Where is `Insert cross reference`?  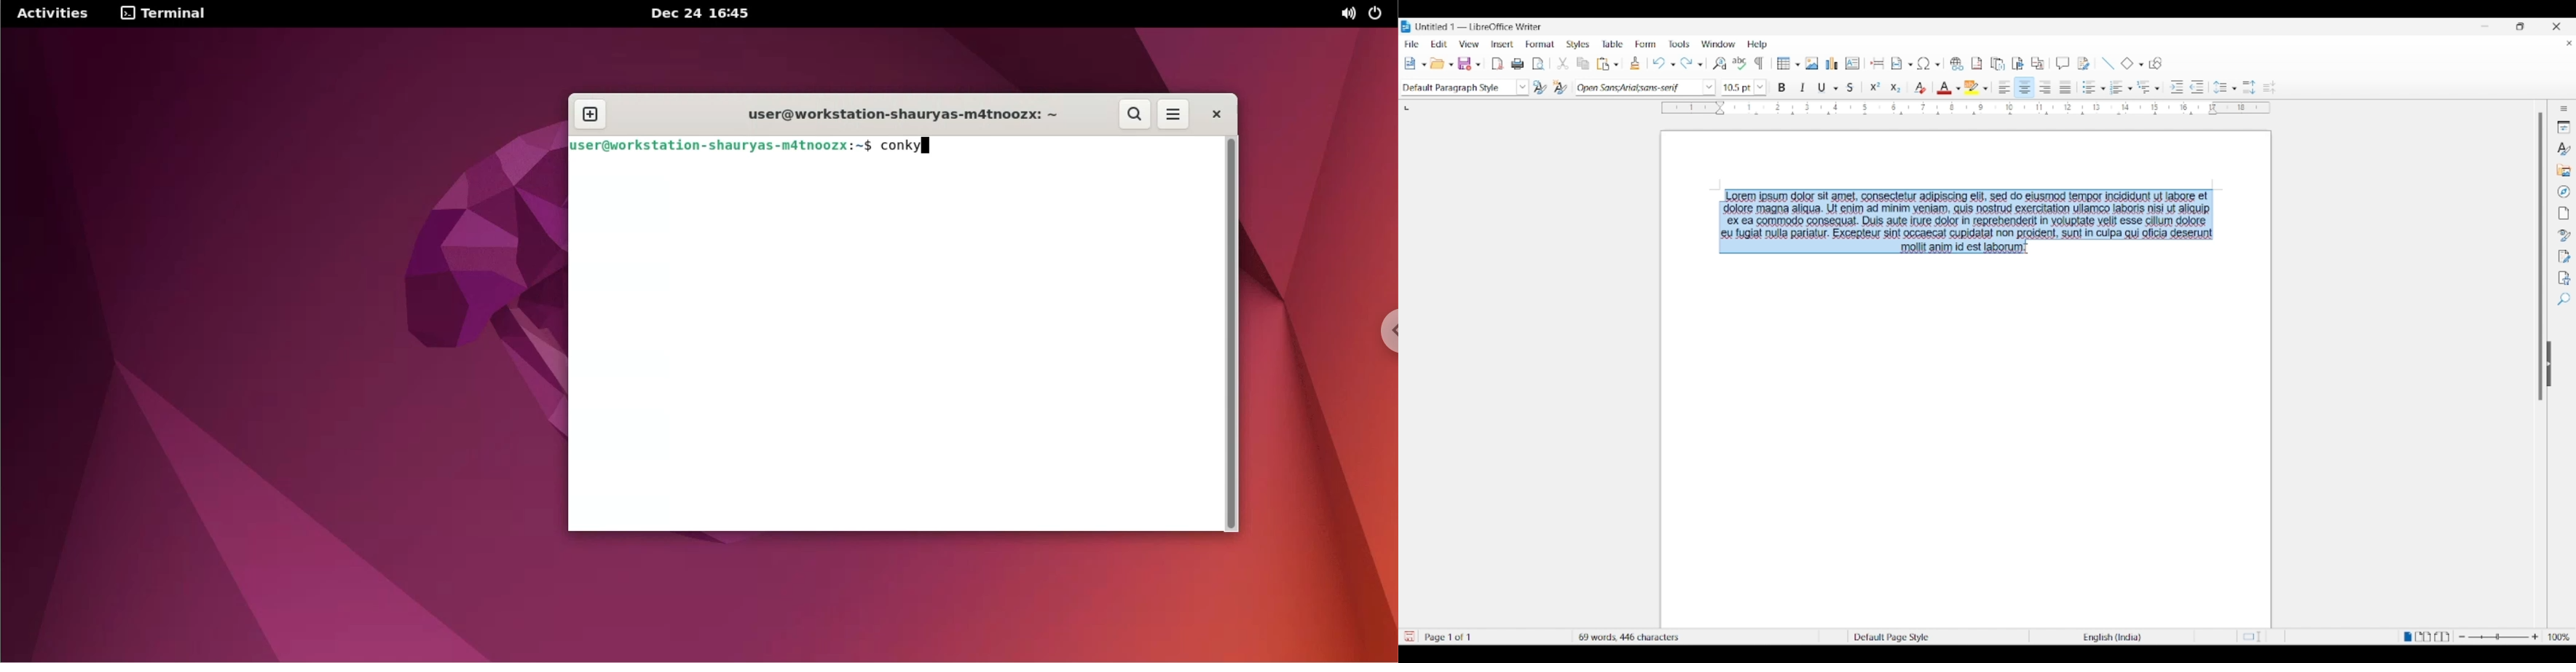
Insert cross reference is located at coordinates (2038, 63).